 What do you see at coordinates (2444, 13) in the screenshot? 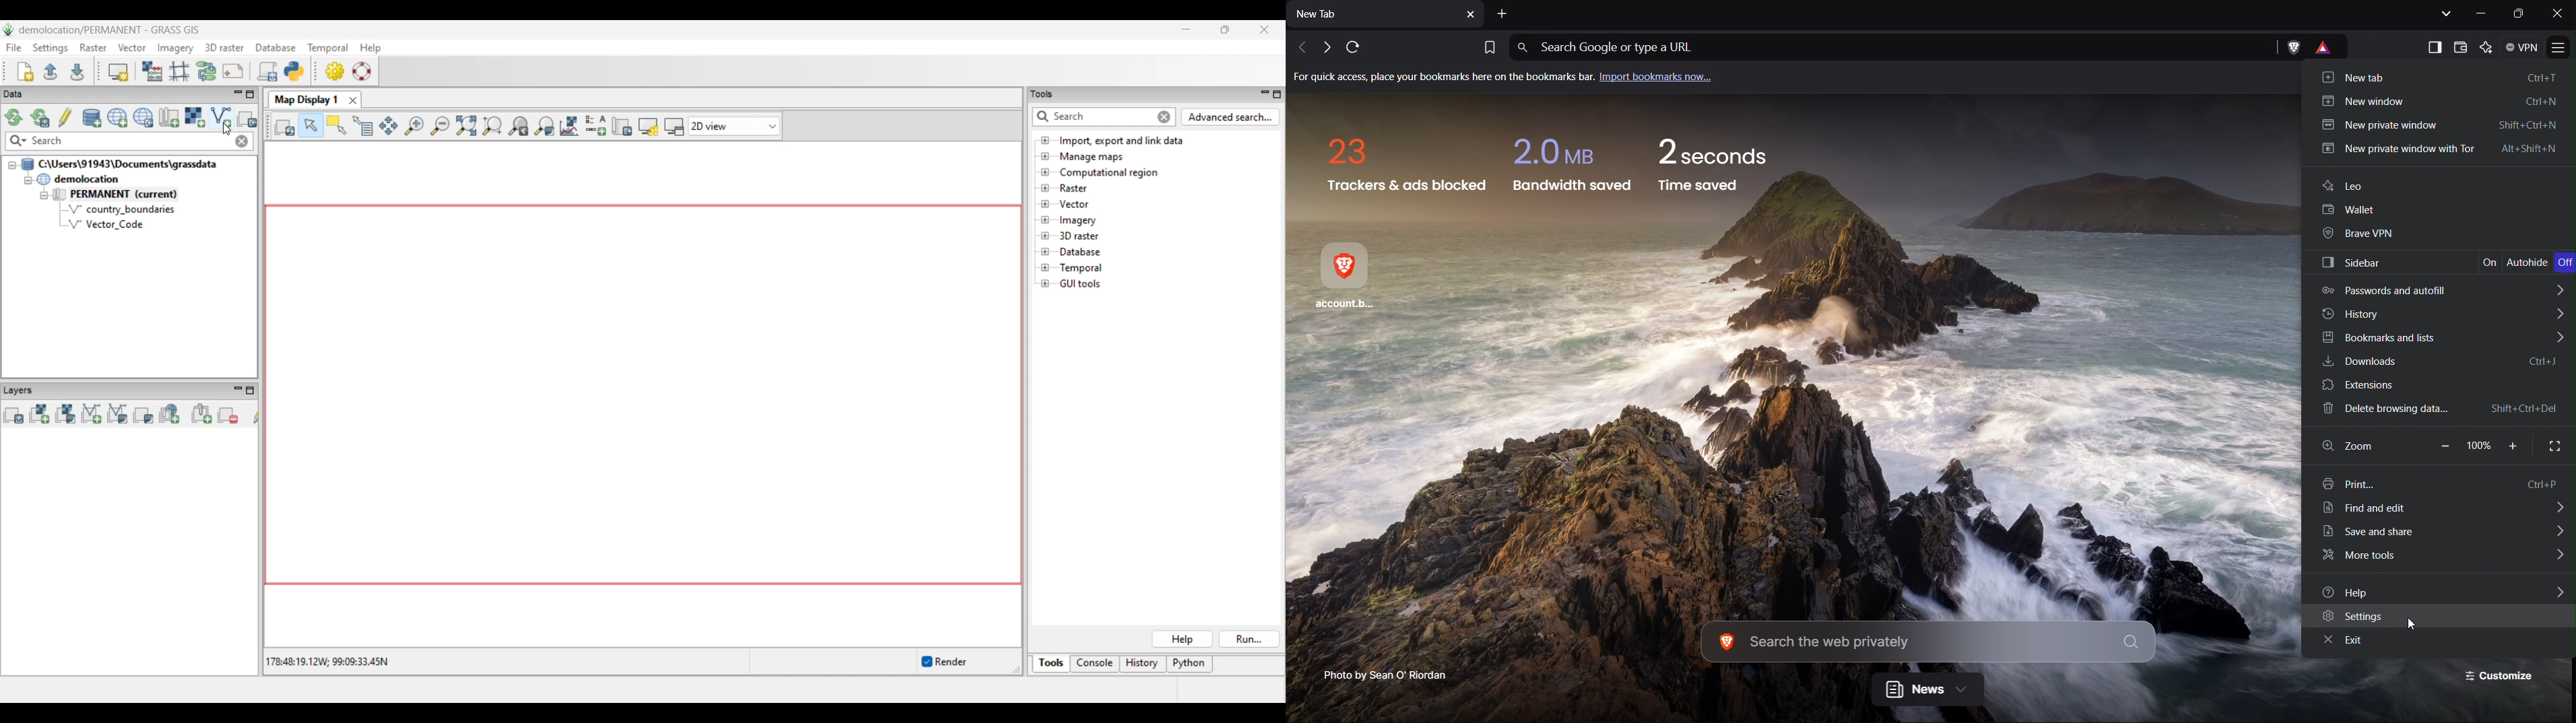
I see `List all tabs` at bounding box center [2444, 13].